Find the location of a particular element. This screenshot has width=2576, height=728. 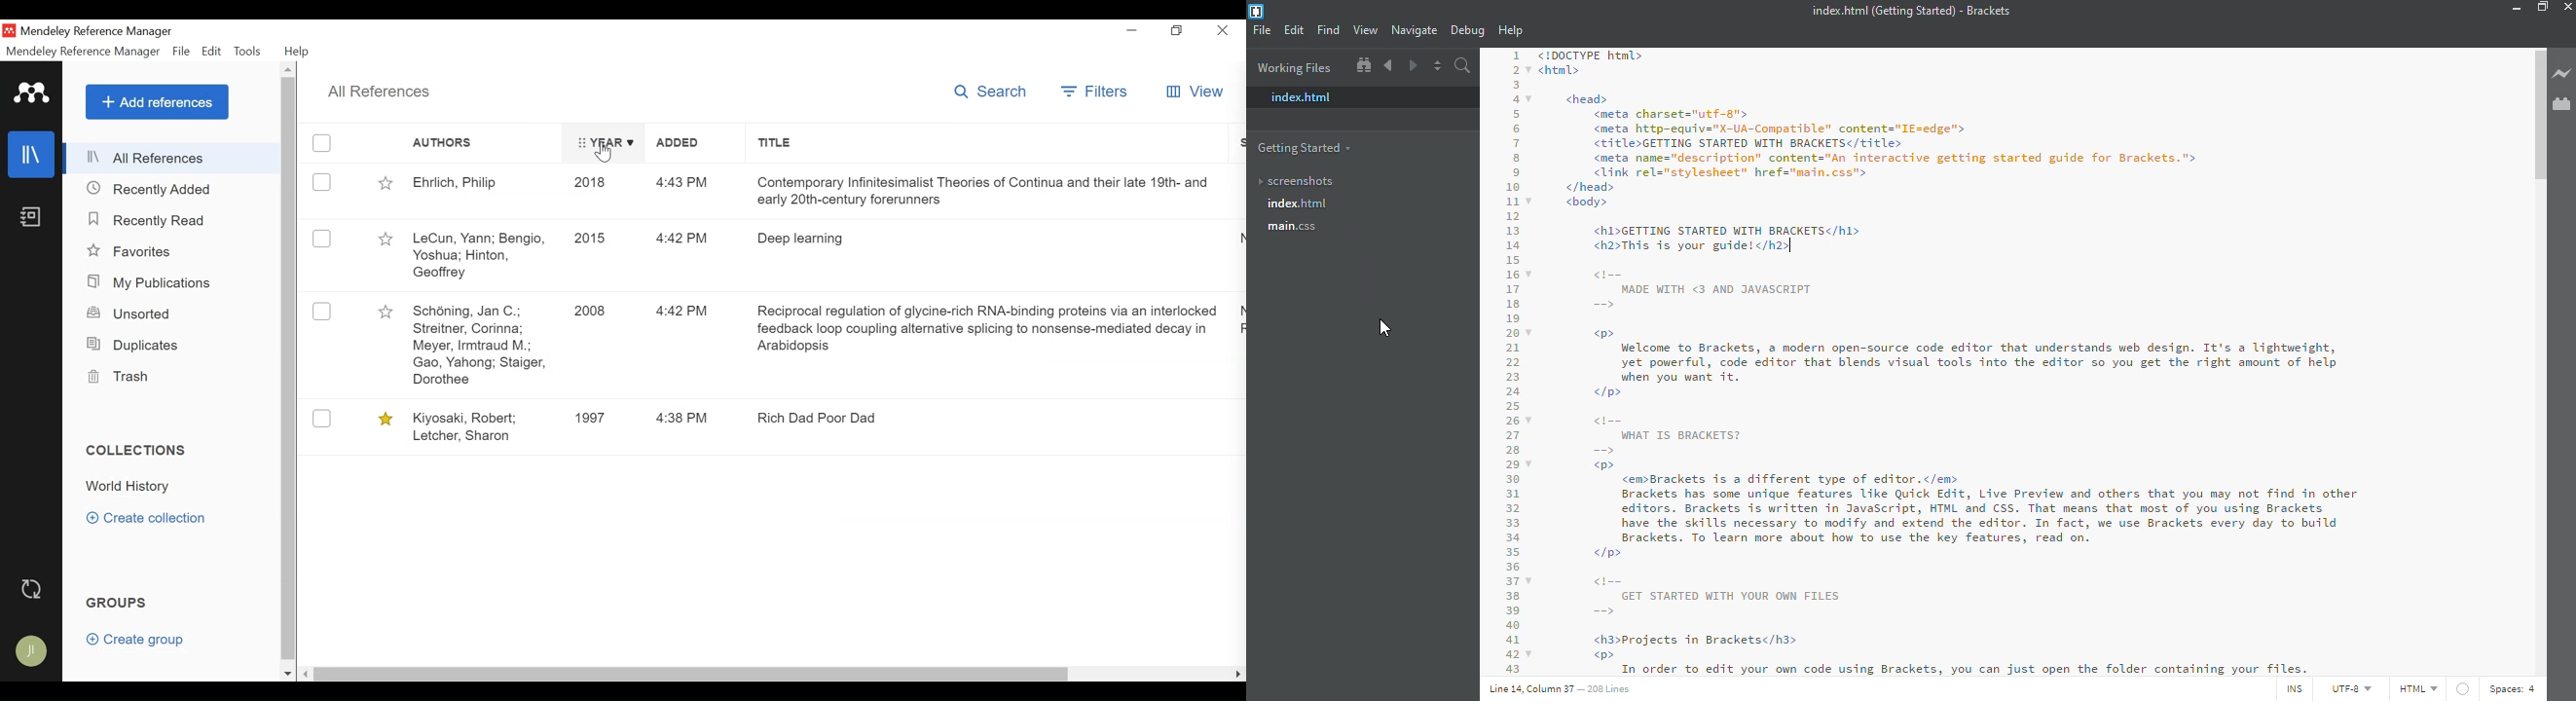

utf is located at coordinates (2351, 685).